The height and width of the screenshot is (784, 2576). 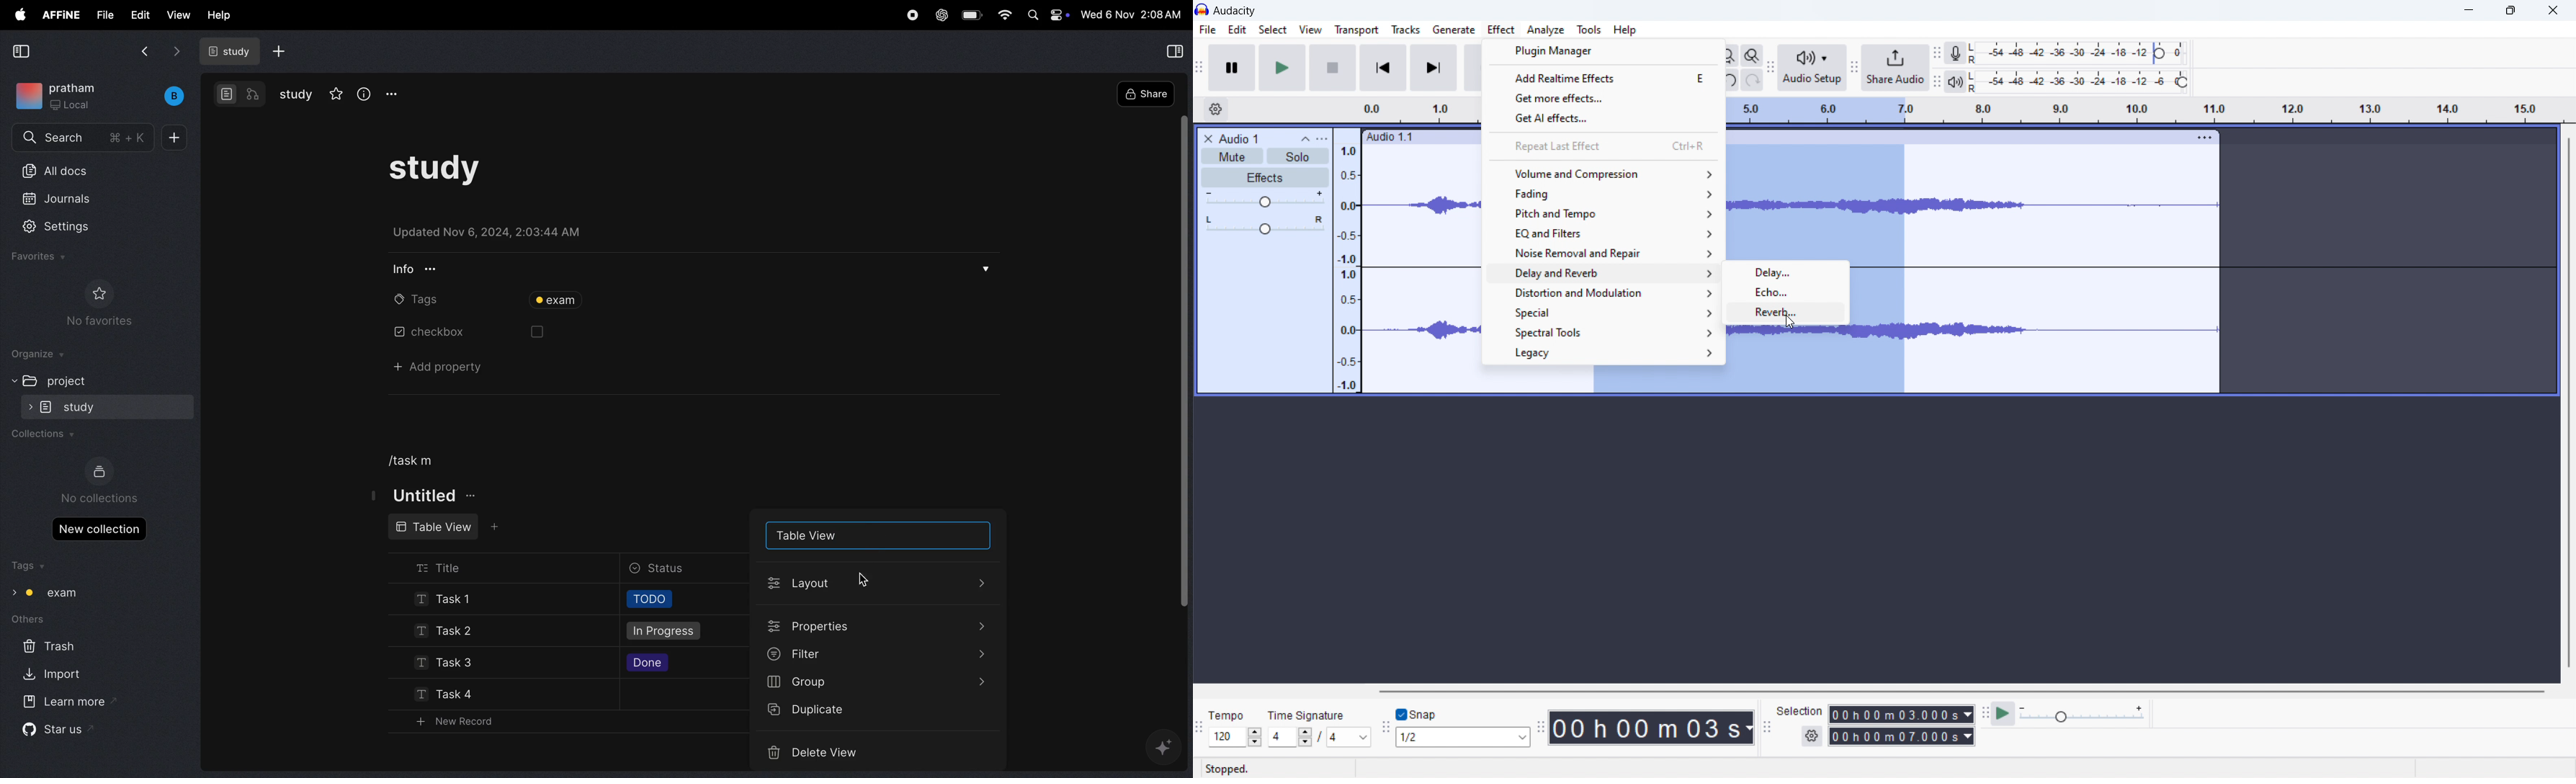 I want to click on work space, so click(x=99, y=97).